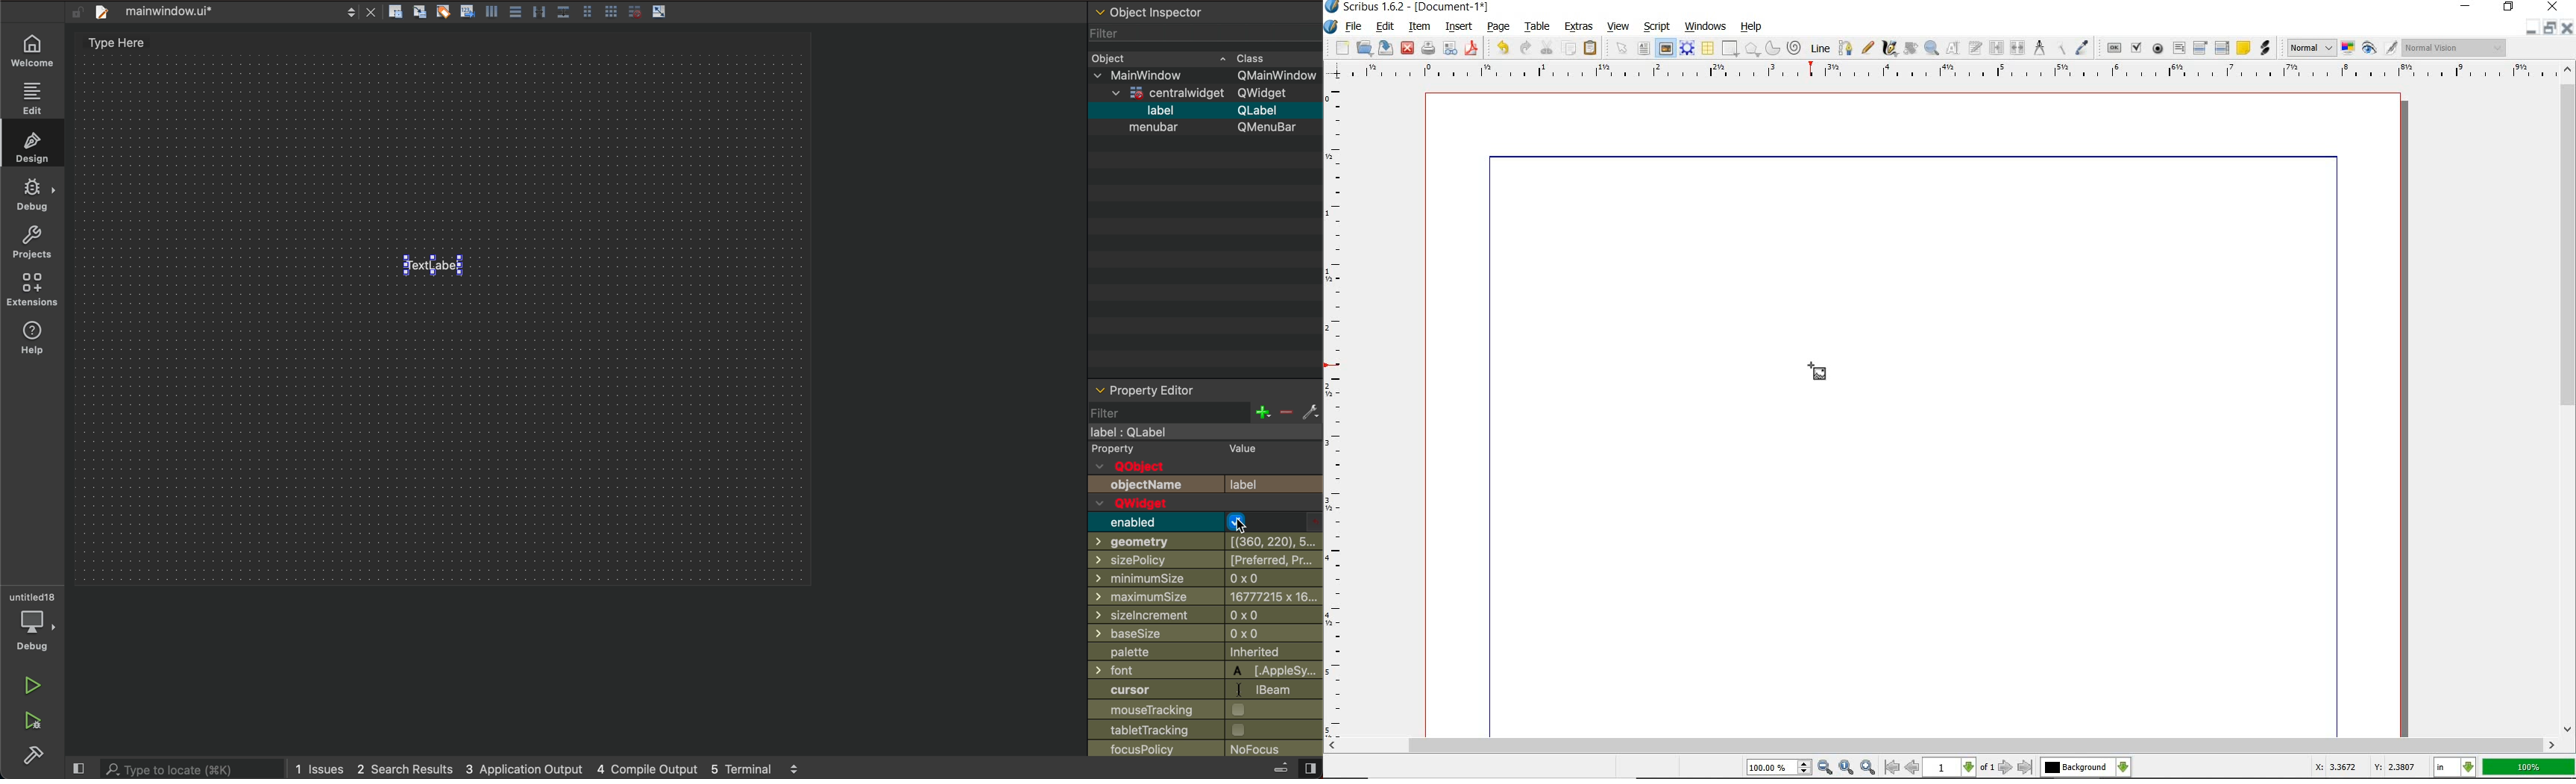 Image resolution: width=2576 pixels, height=784 pixels. Describe the element at coordinates (1460, 26) in the screenshot. I see `insert` at that location.